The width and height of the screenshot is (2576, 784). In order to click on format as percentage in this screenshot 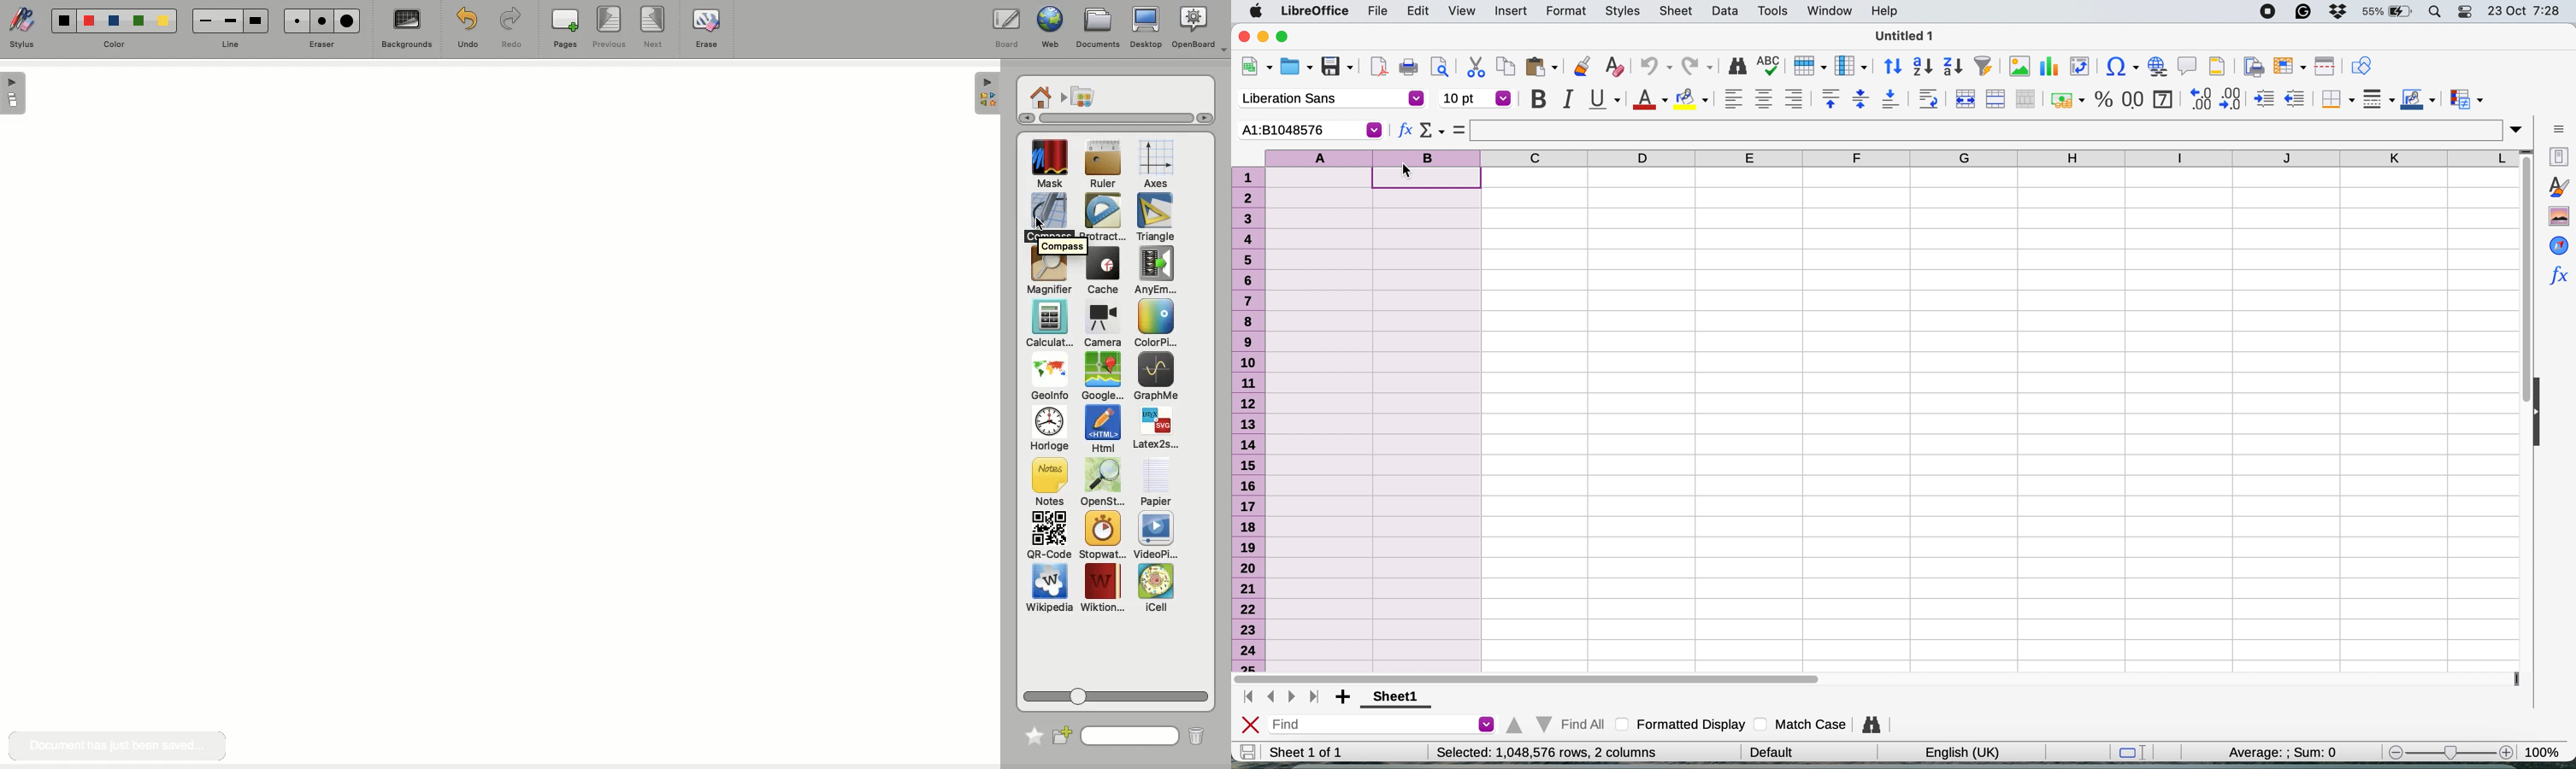, I will do `click(2101, 99)`.